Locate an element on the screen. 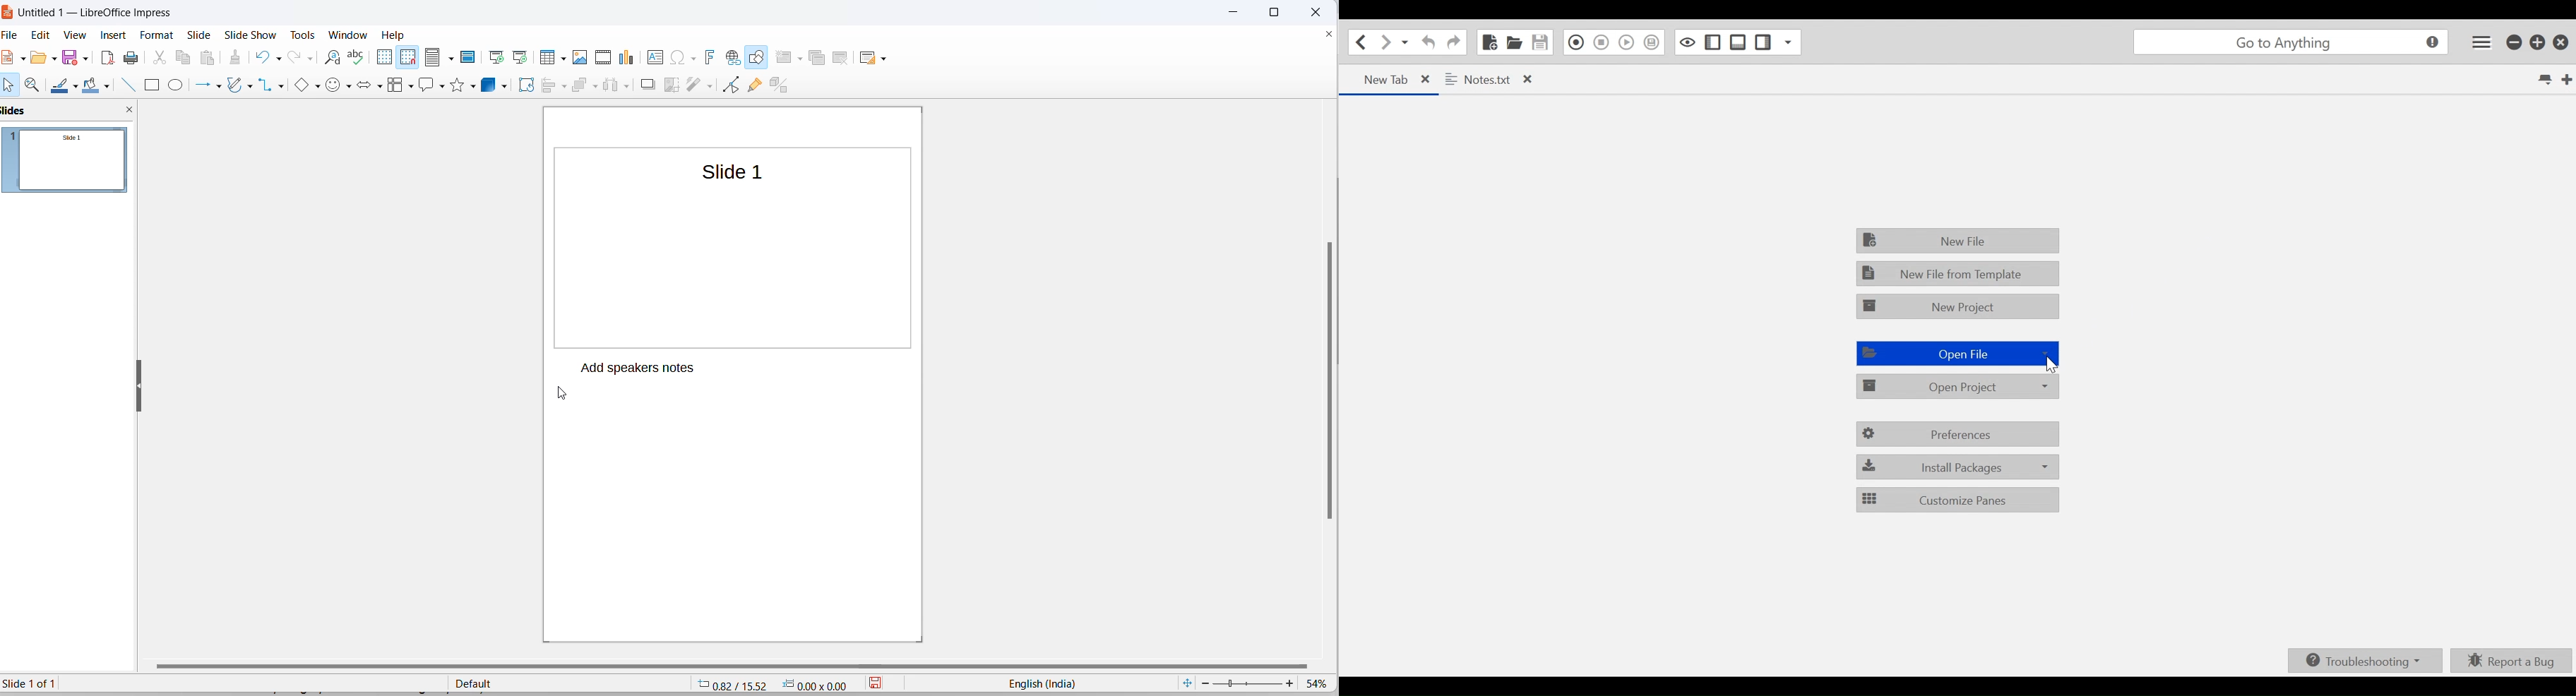  slides is located at coordinates (70, 164).